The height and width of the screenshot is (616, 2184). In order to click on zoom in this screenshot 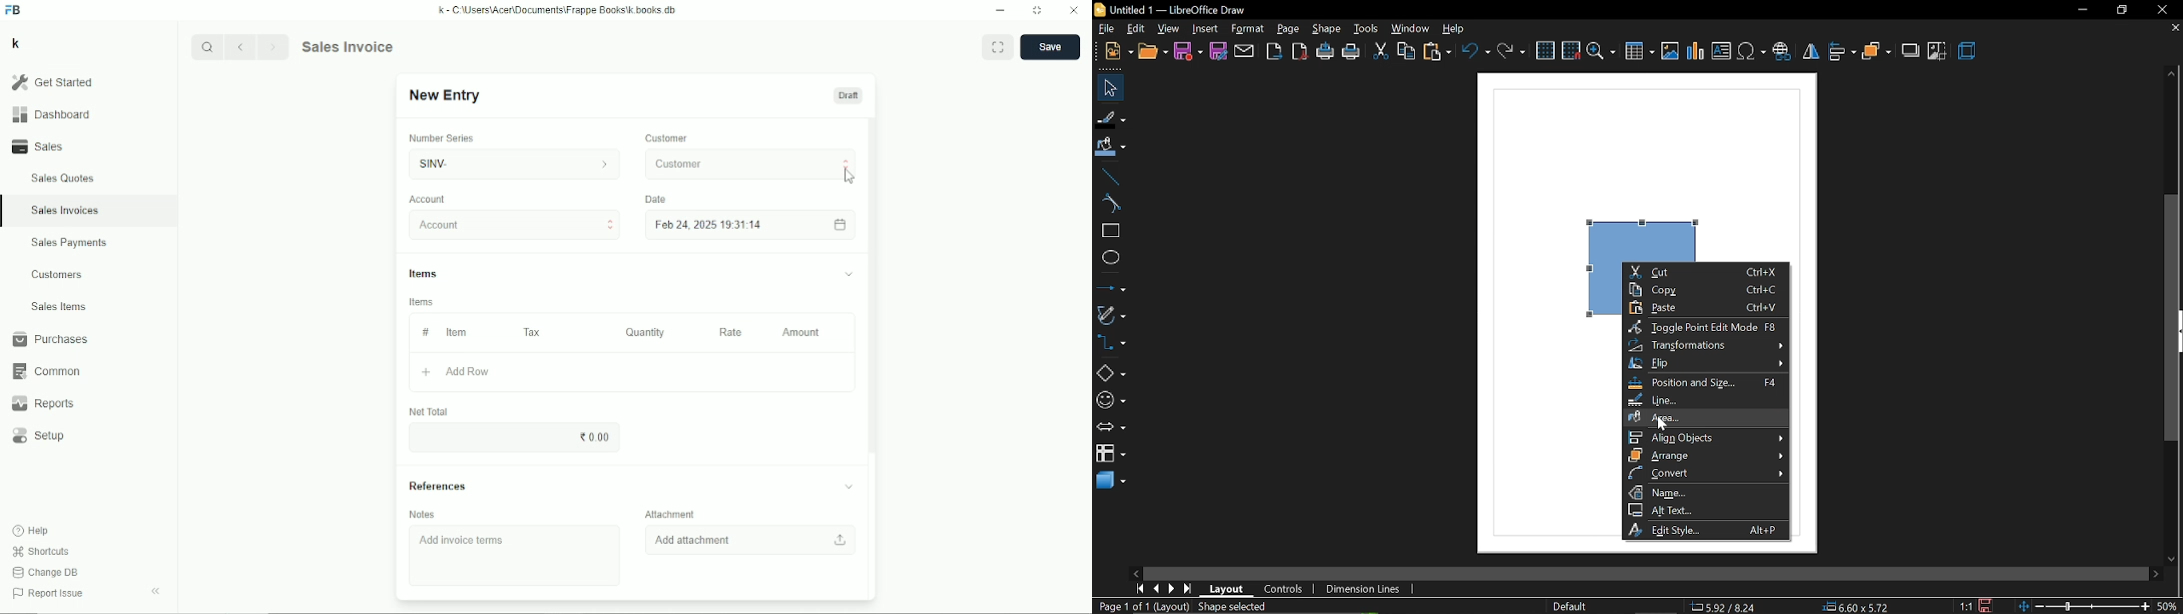, I will do `click(1602, 52)`.